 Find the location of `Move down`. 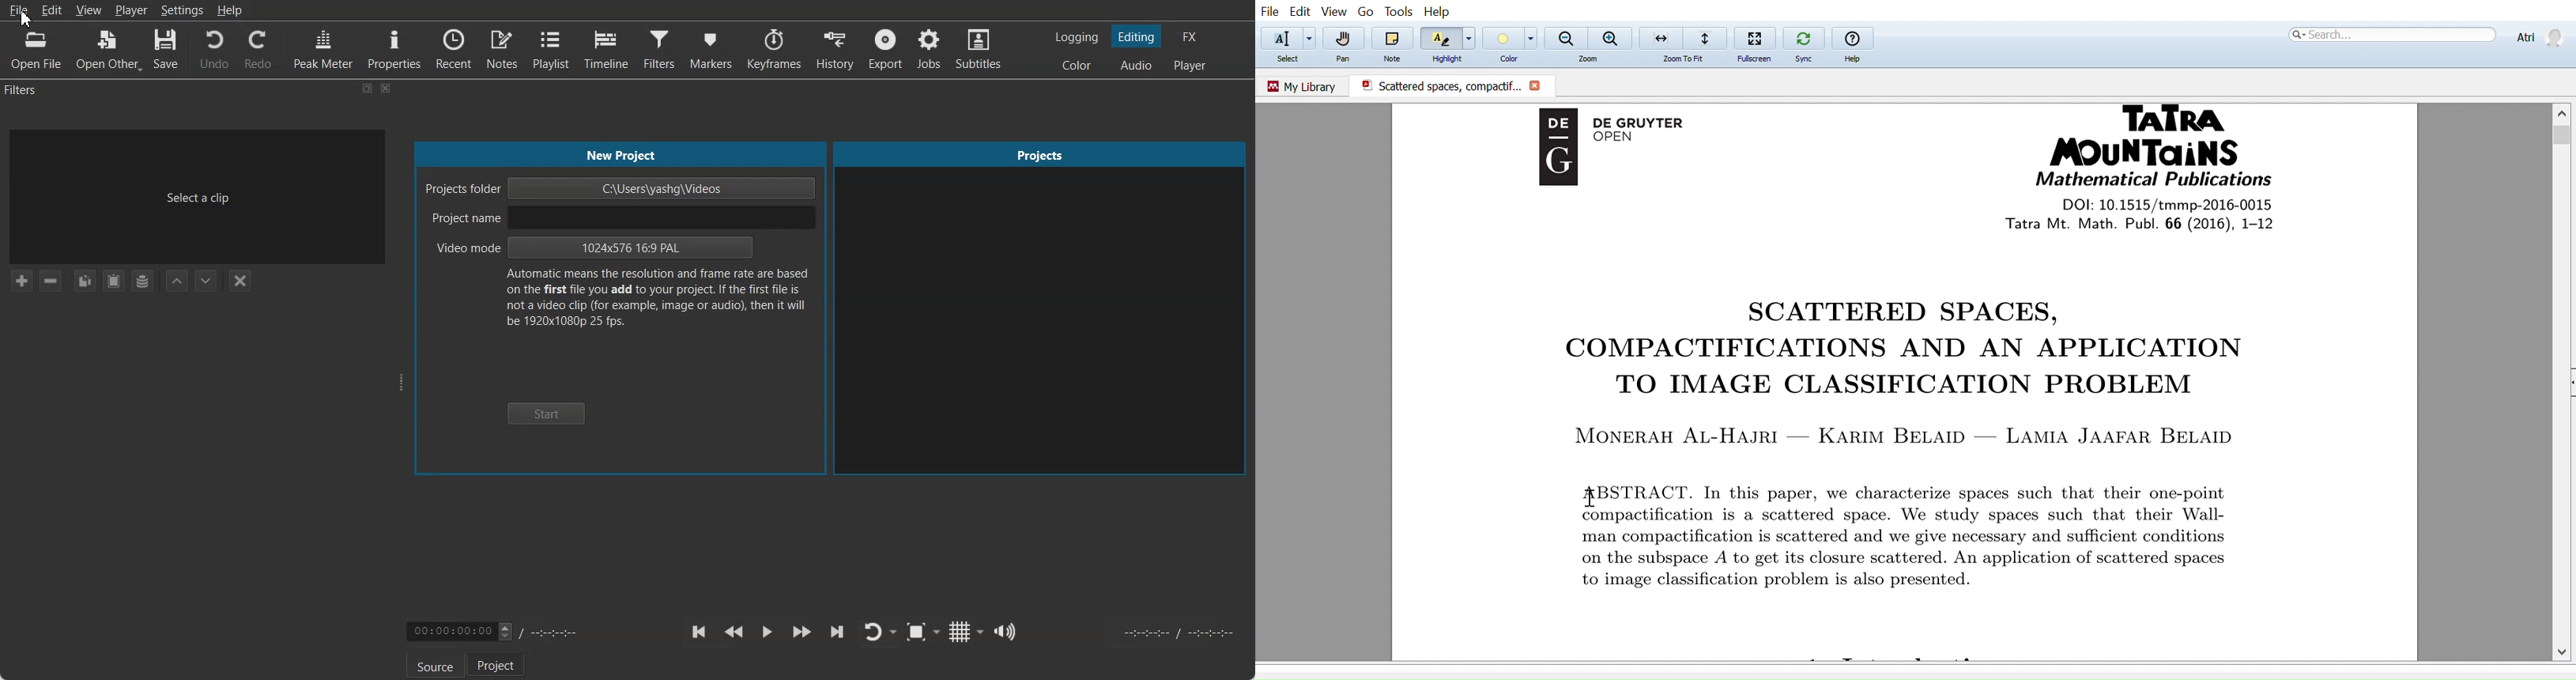

Move down is located at coordinates (2564, 651).